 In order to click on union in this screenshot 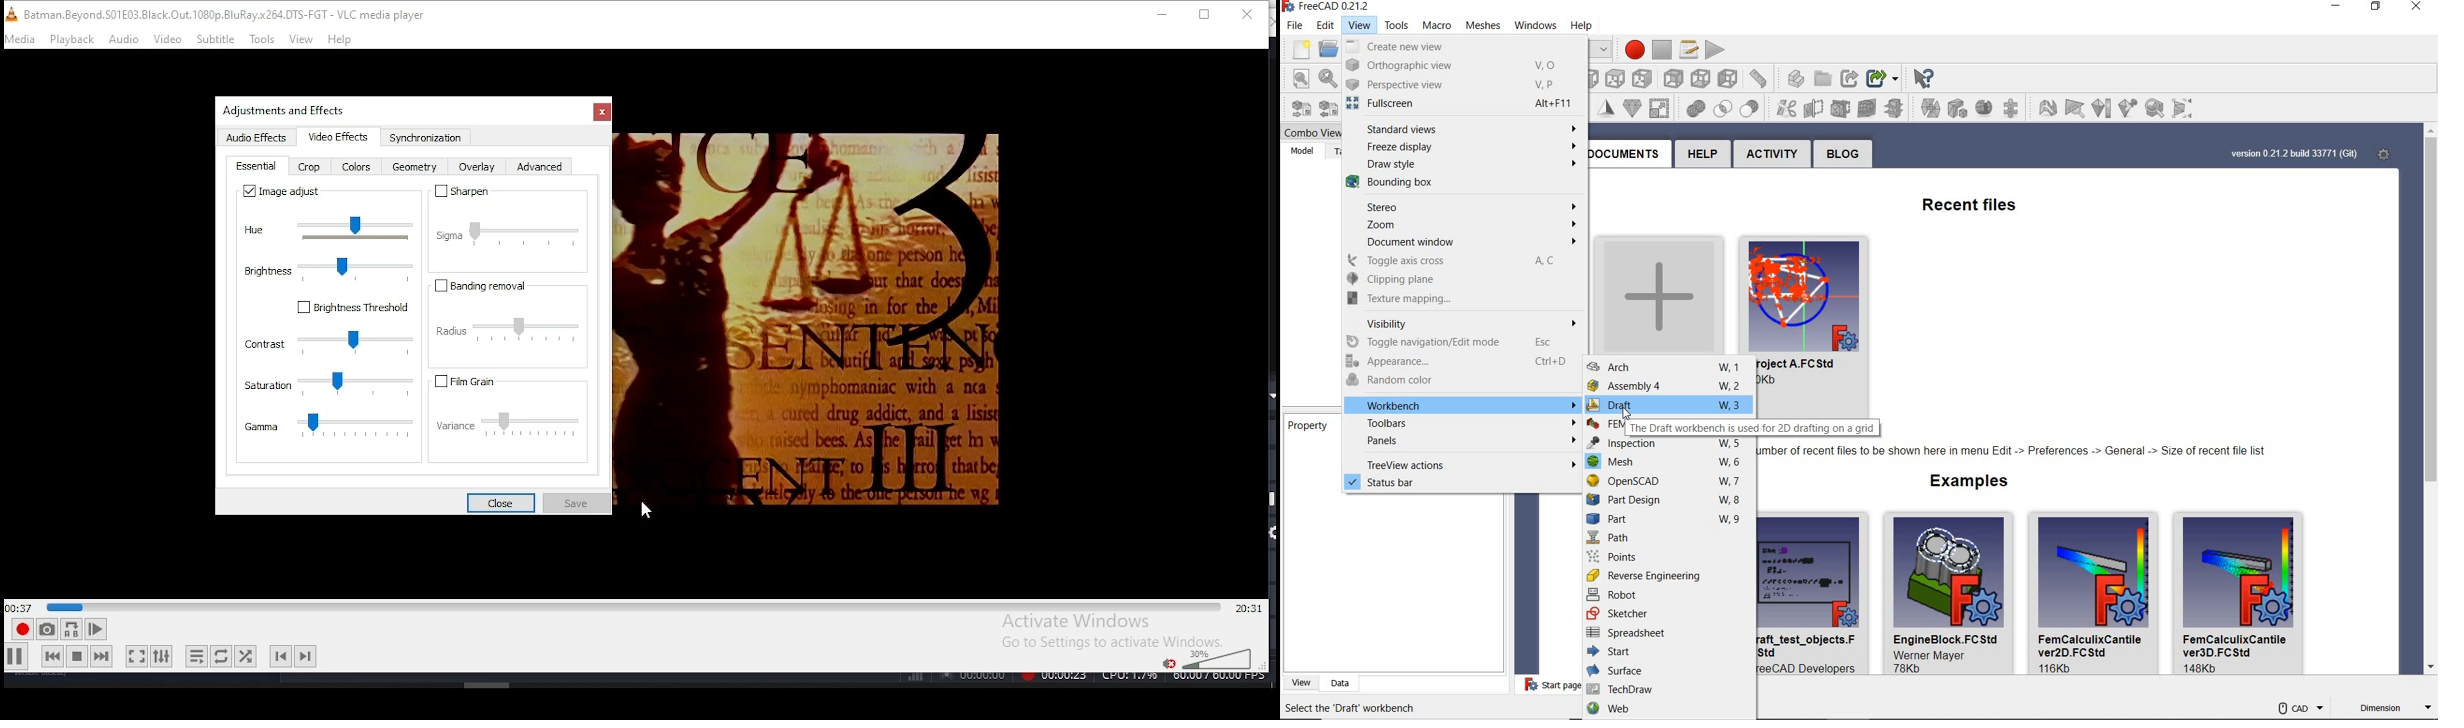, I will do `click(1661, 108)`.